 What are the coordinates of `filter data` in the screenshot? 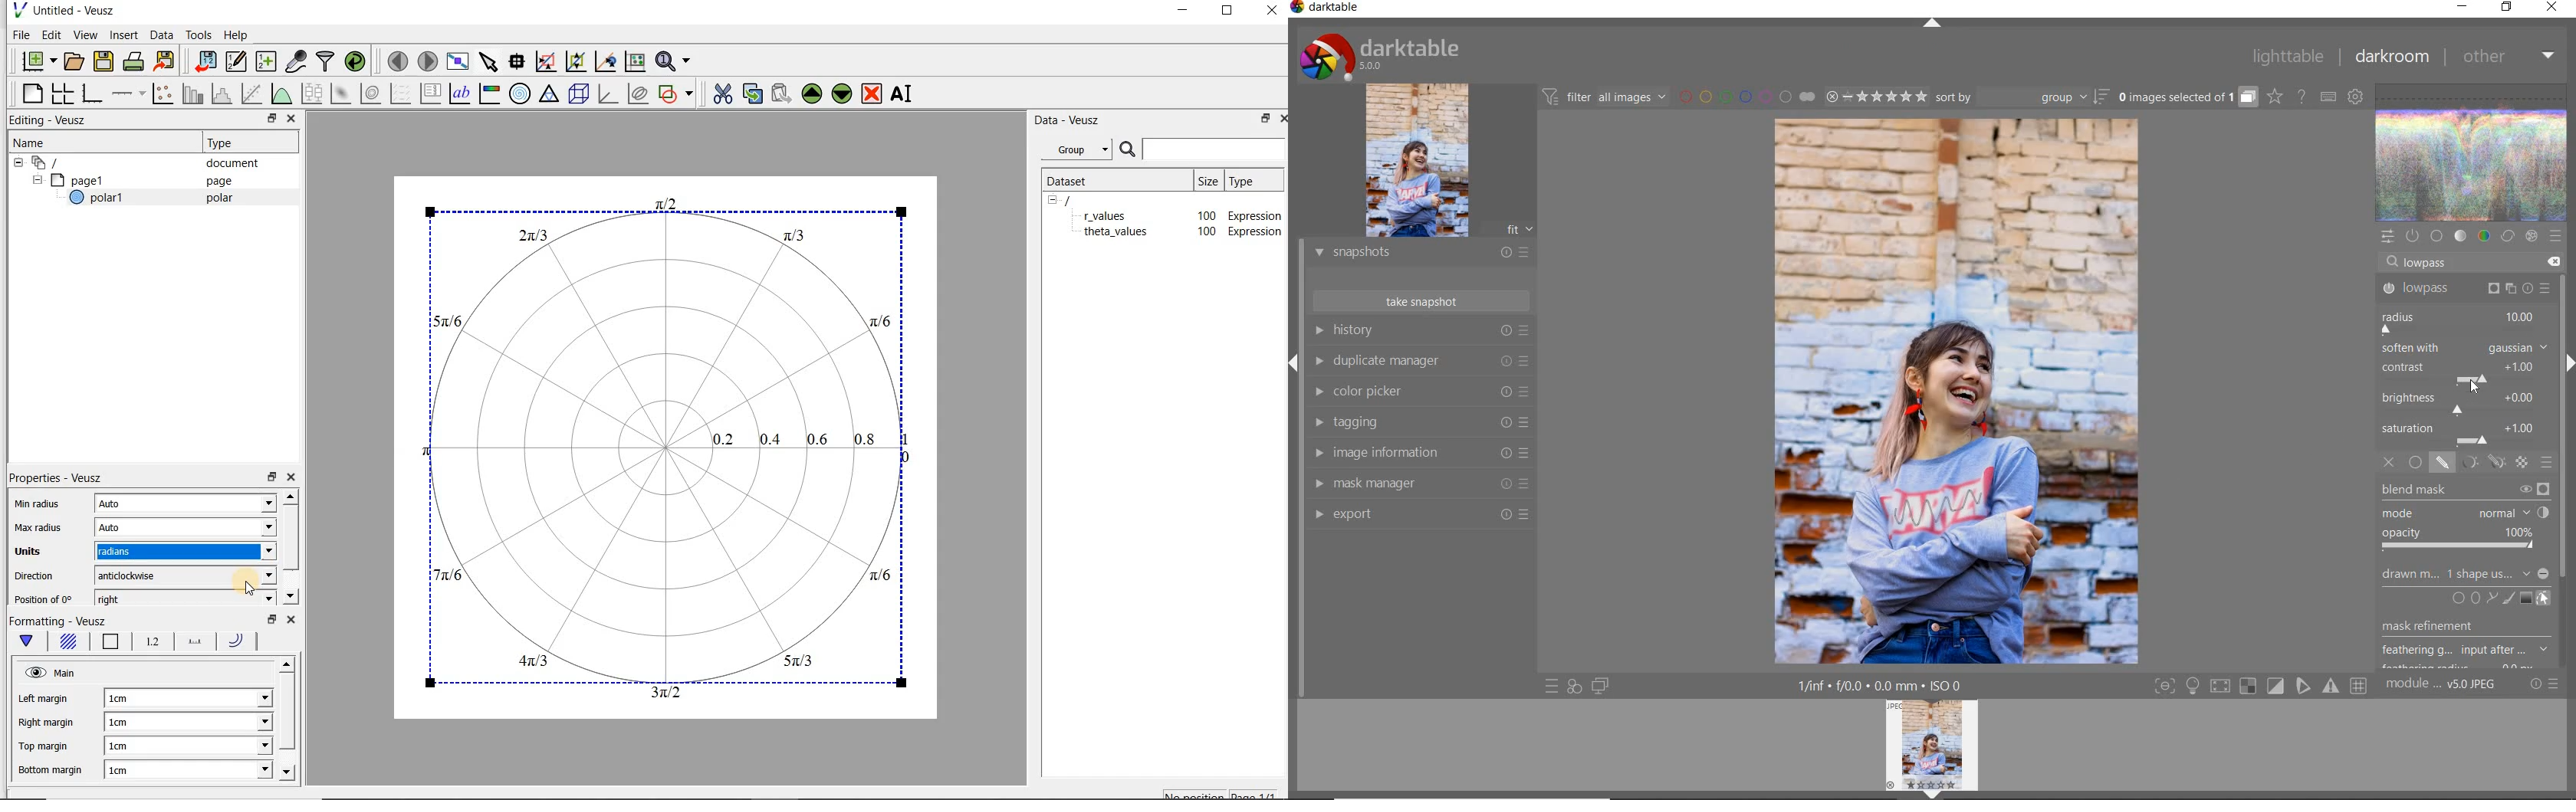 It's located at (326, 63).